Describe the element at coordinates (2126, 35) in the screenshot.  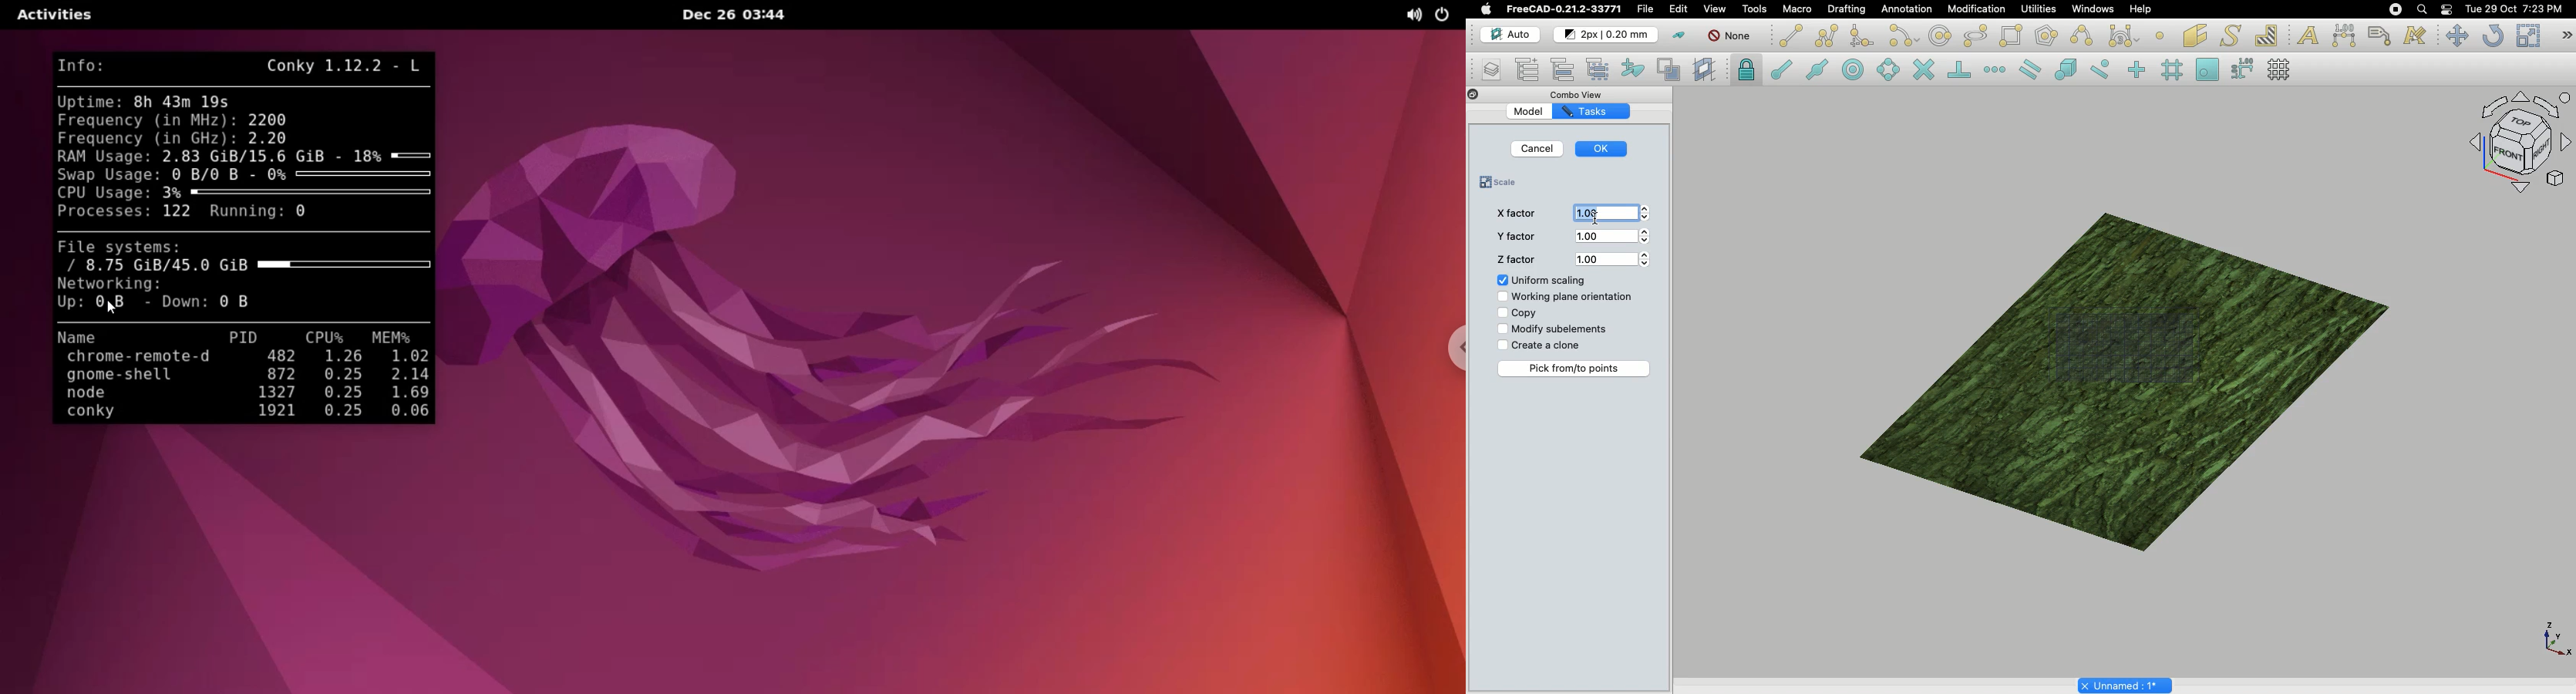
I see `Bezier tools` at that location.